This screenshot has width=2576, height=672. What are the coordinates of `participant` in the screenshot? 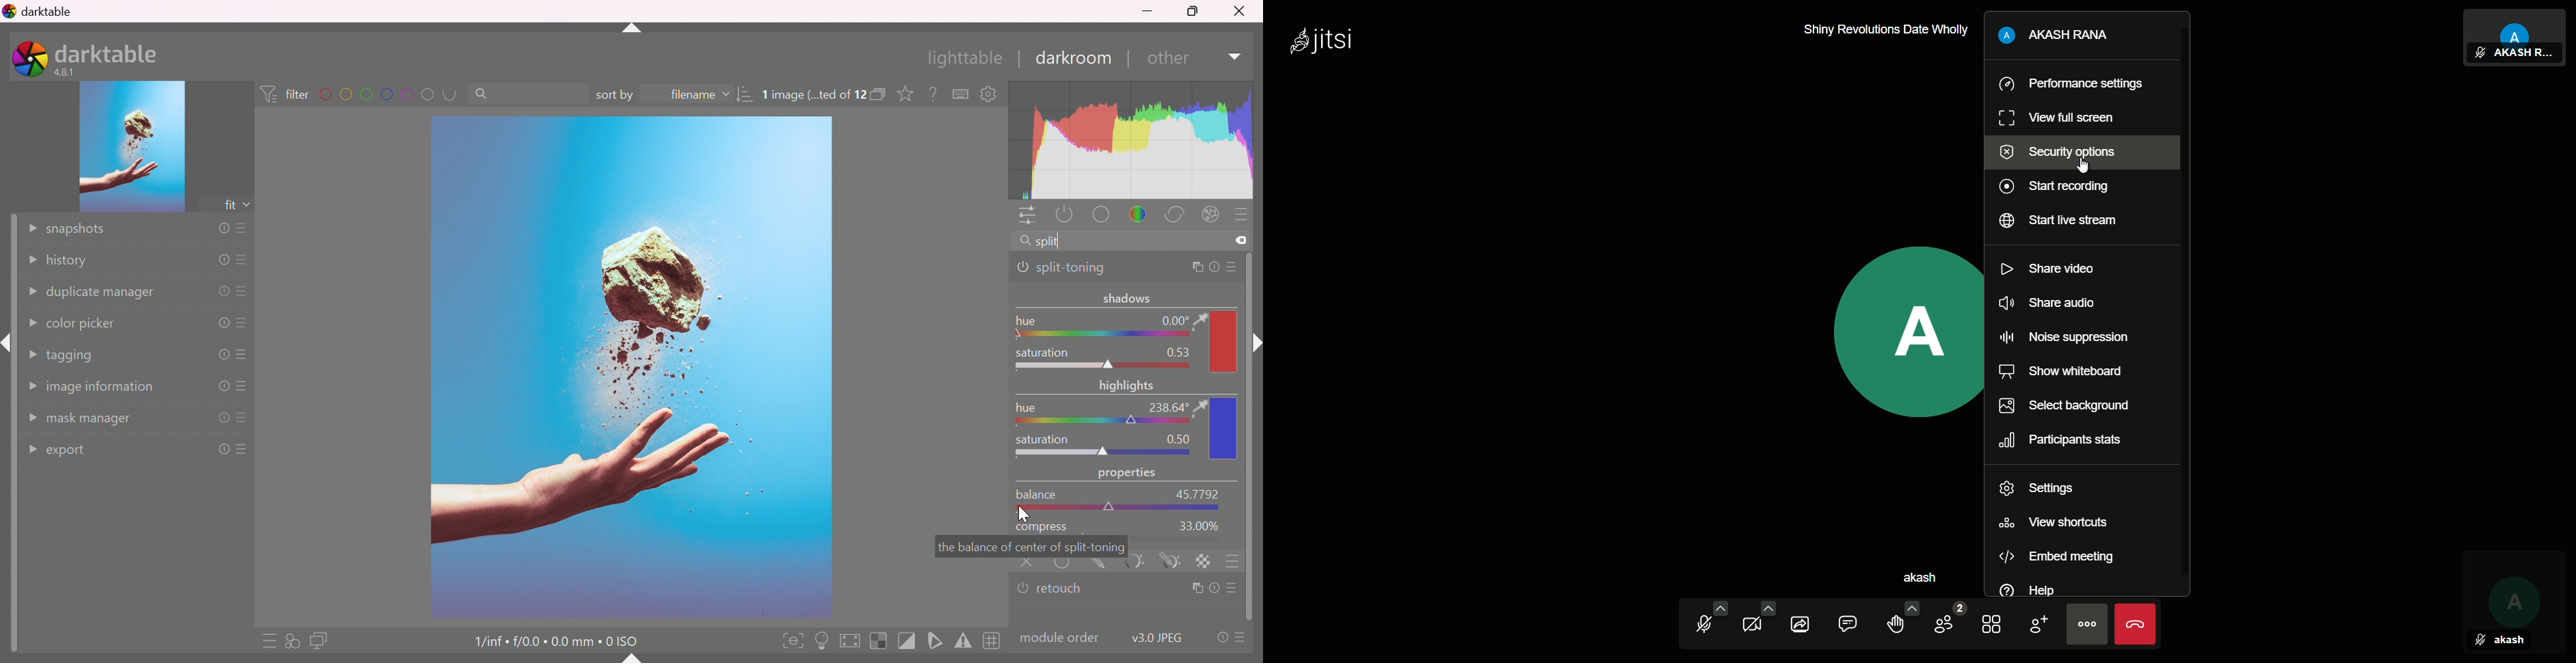 It's located at (2516, 25).